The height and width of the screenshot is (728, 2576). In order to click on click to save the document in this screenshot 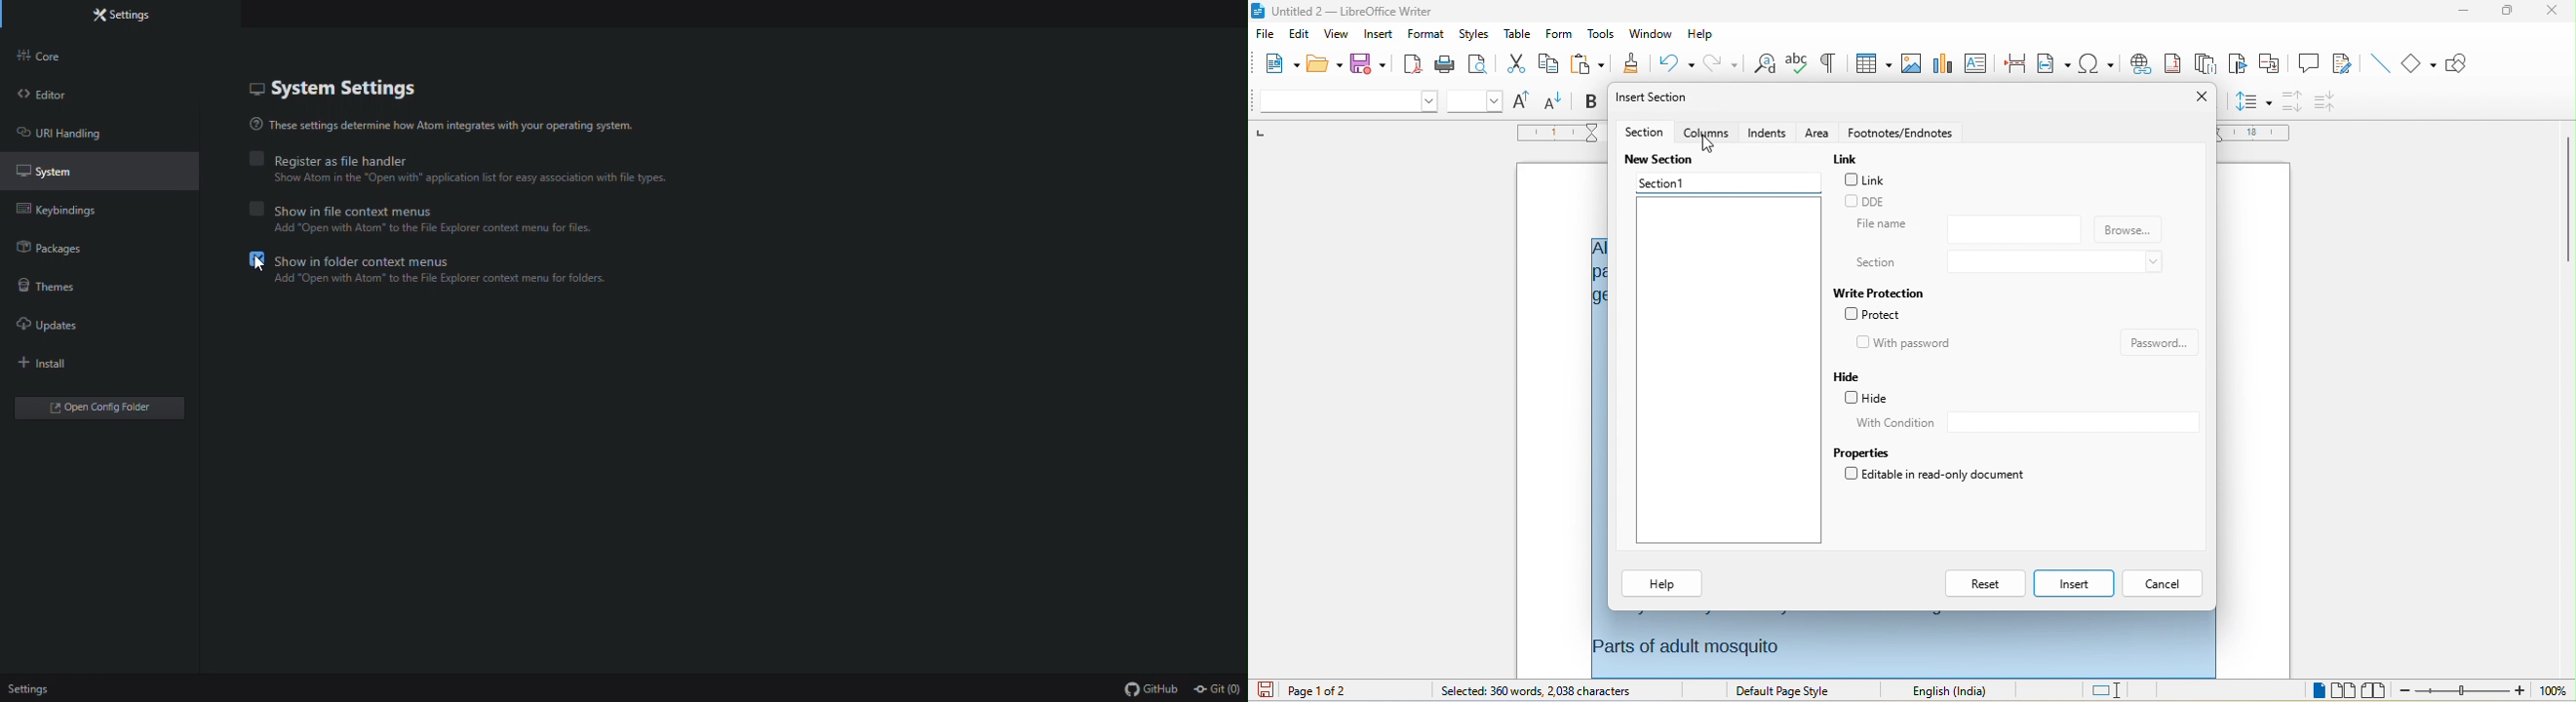, I will do `click(1265, 690)`.